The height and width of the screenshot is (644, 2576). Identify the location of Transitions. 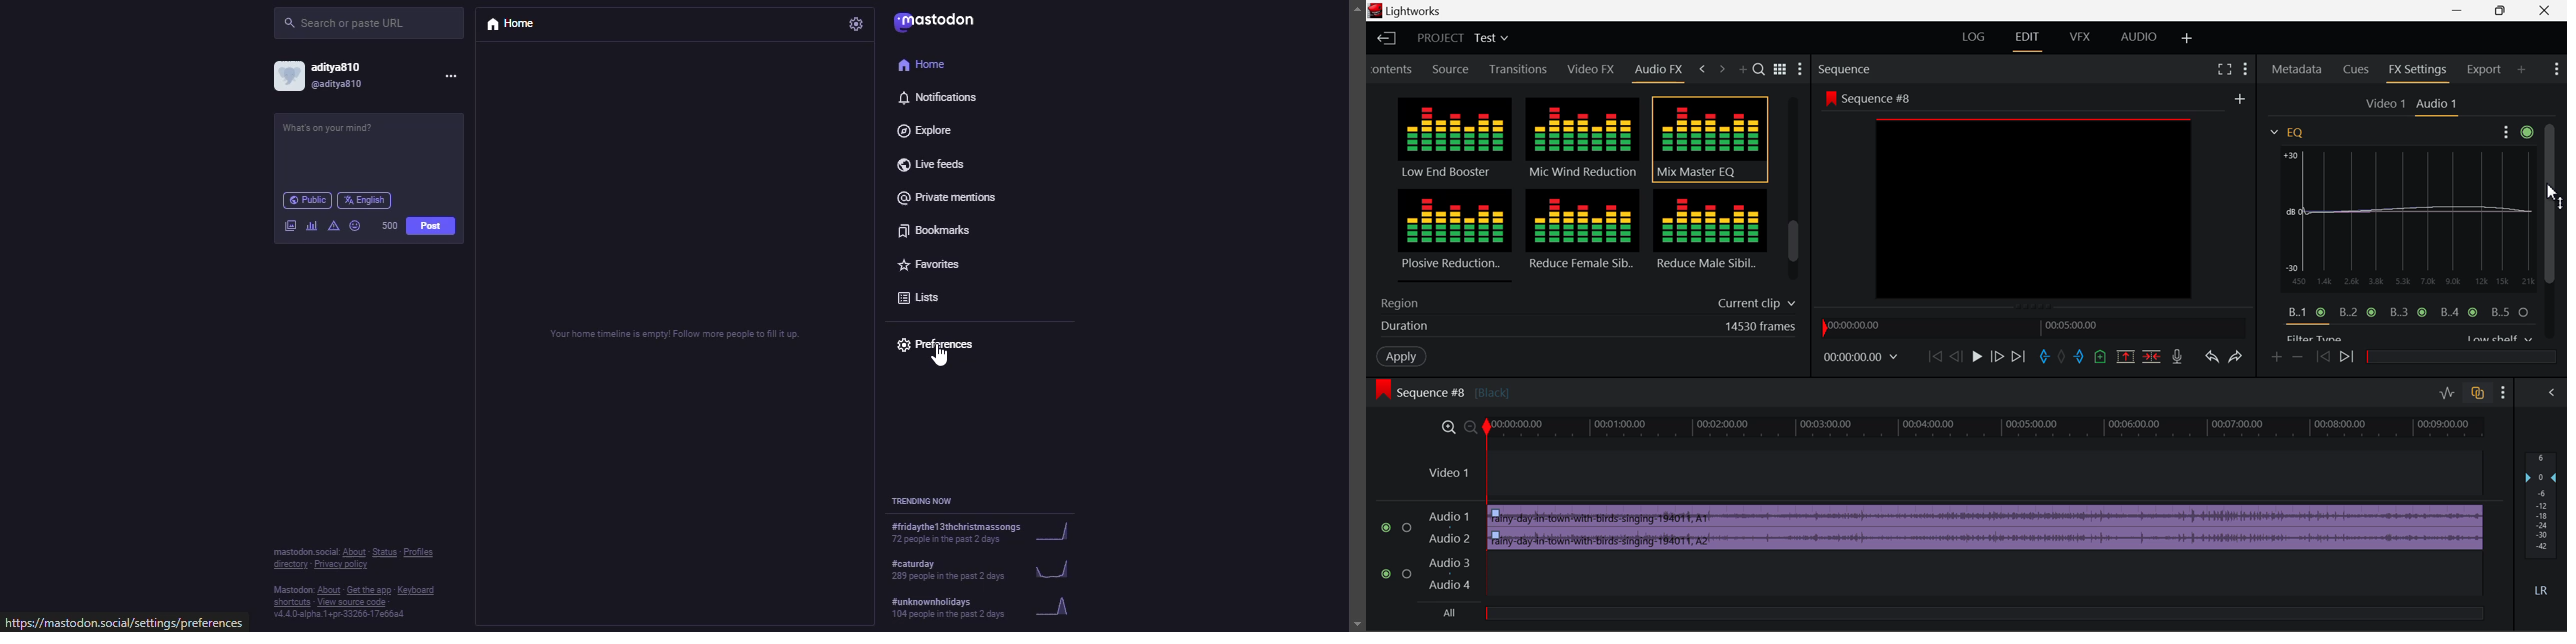
(1519, 69).